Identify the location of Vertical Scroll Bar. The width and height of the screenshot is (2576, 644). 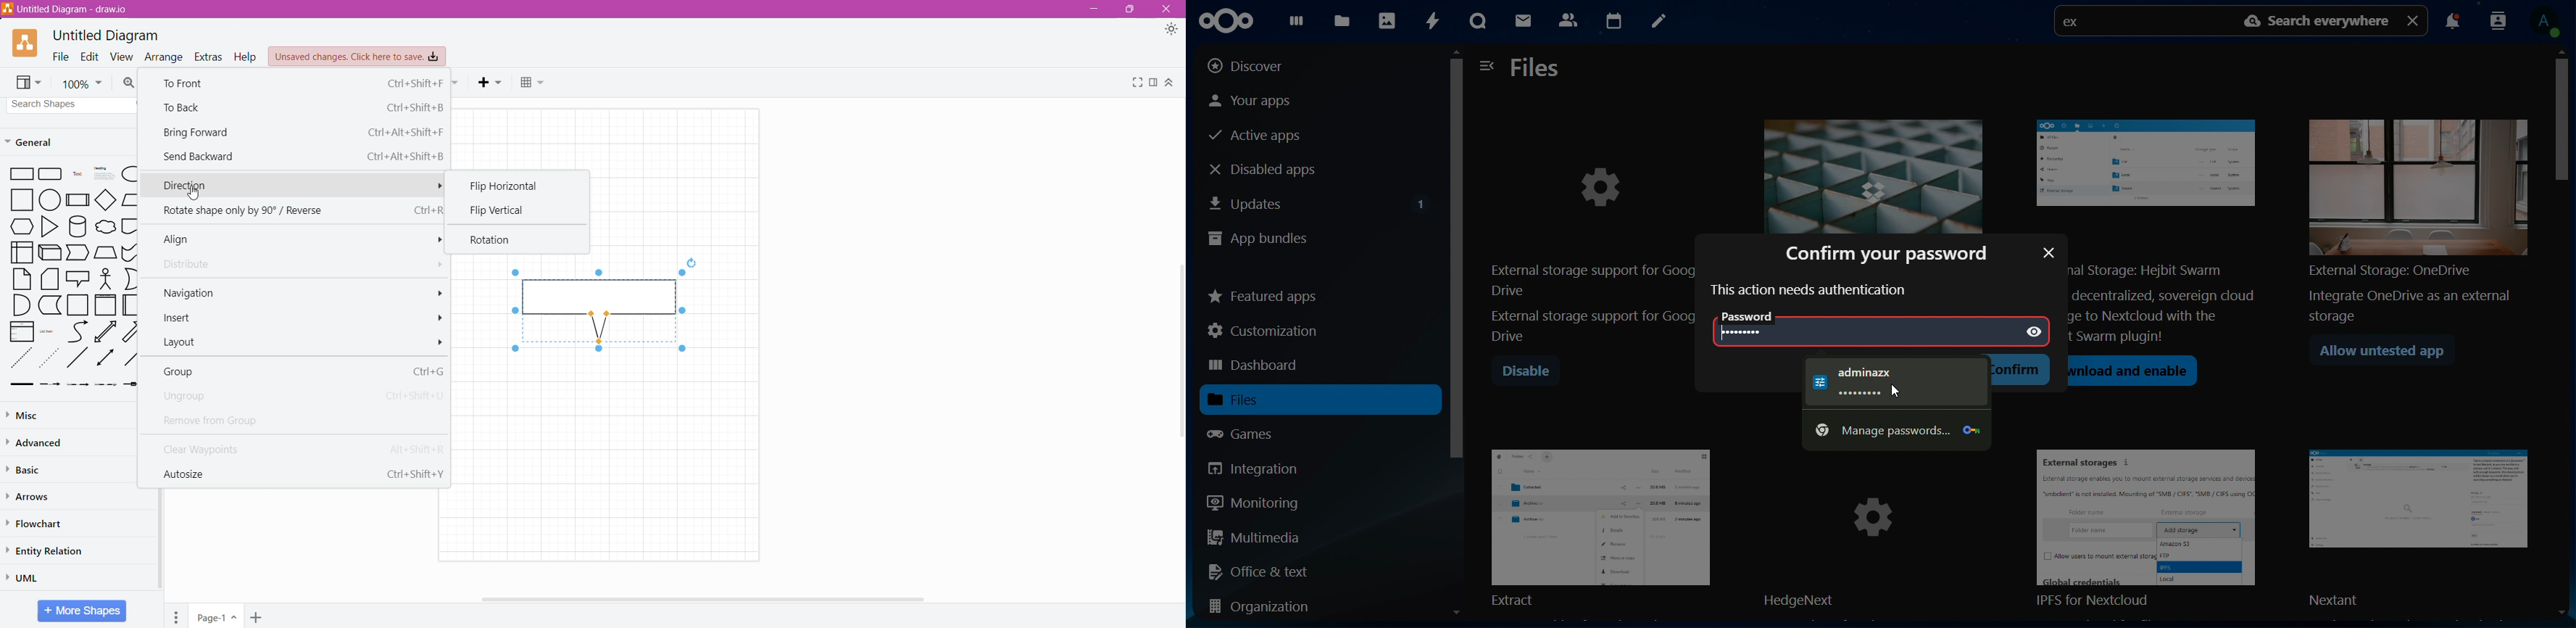
(1178, 354).